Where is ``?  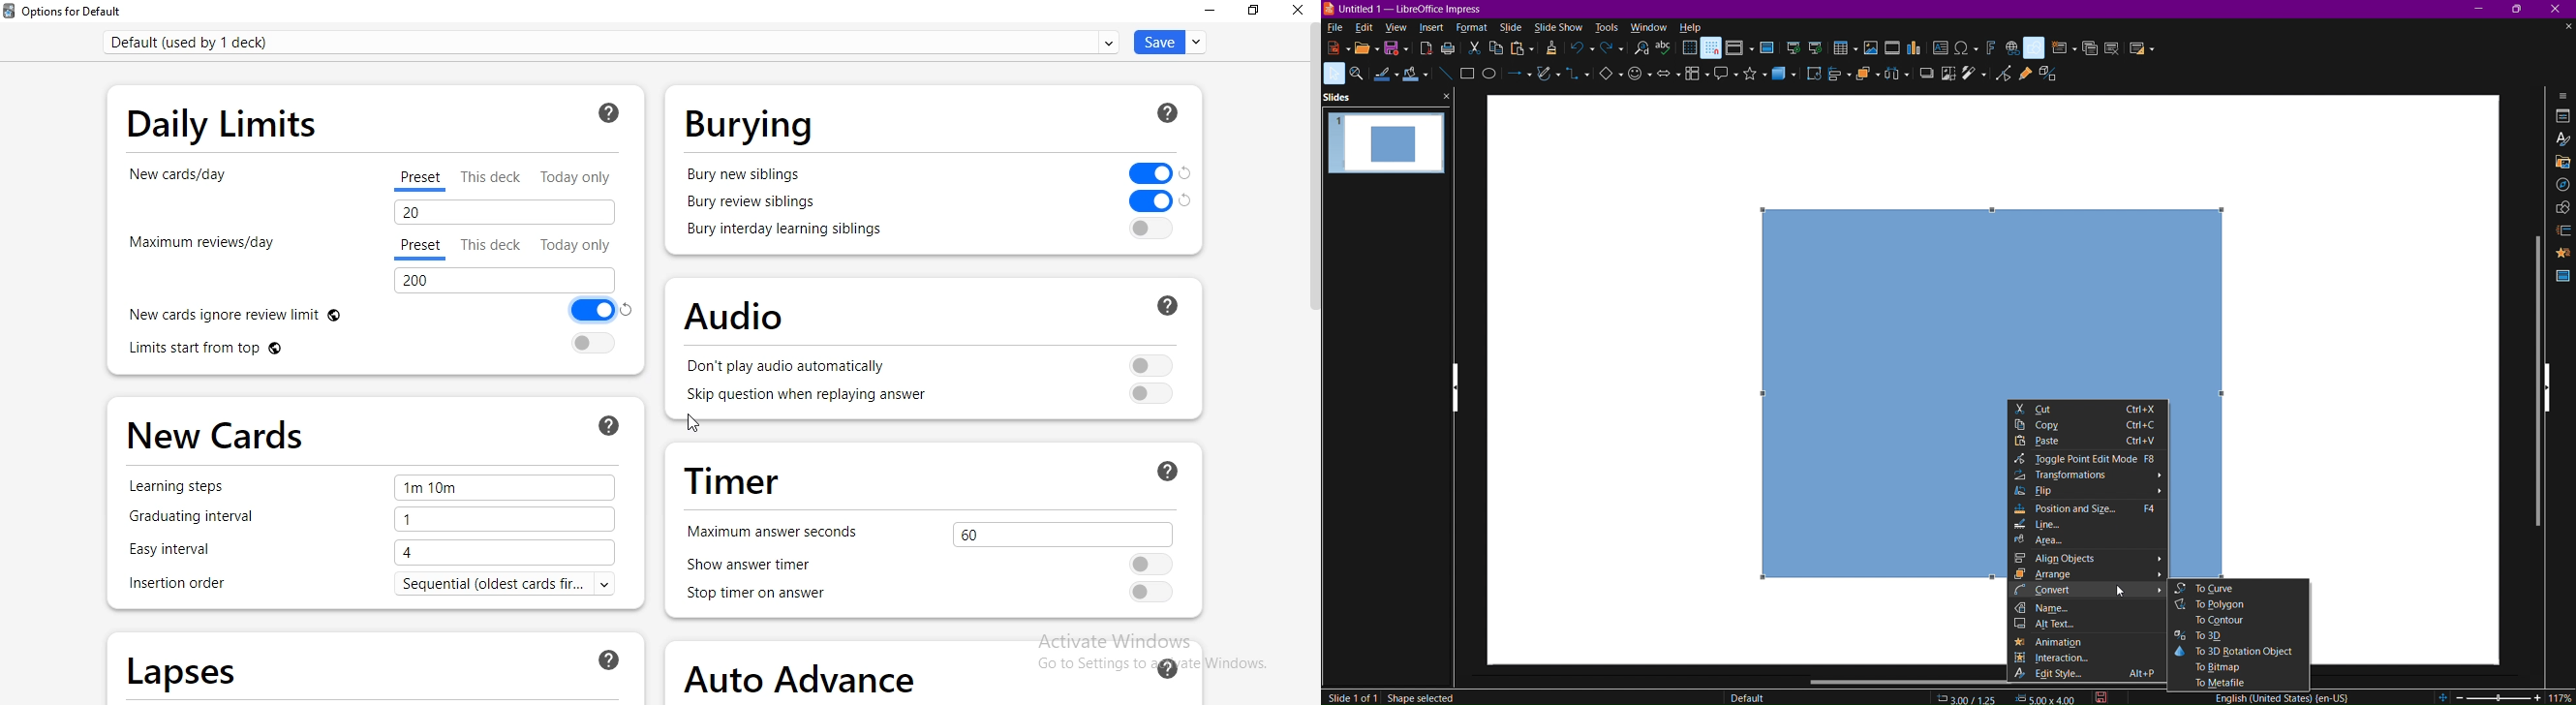  is located at coordinates (1187, 172).